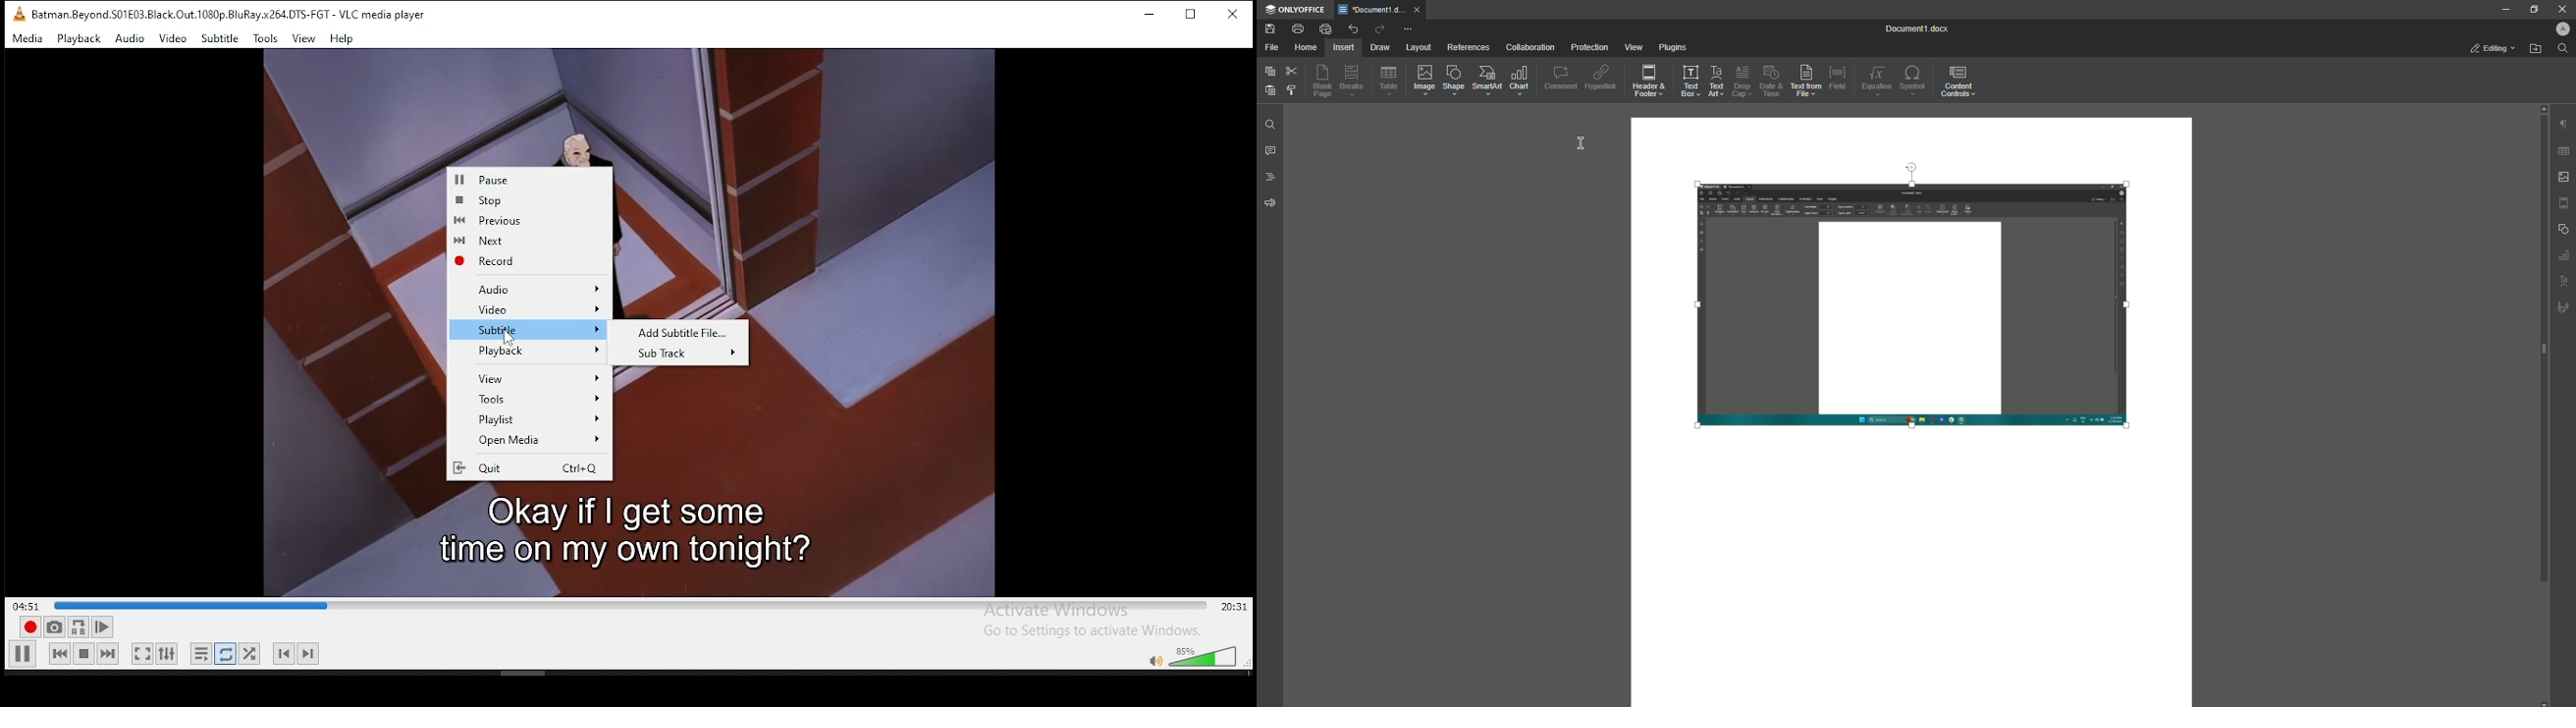  What do you see at coordinates (533, 421) in the screenshot?
I see `Playlist ` at bounding box center [533, 421].